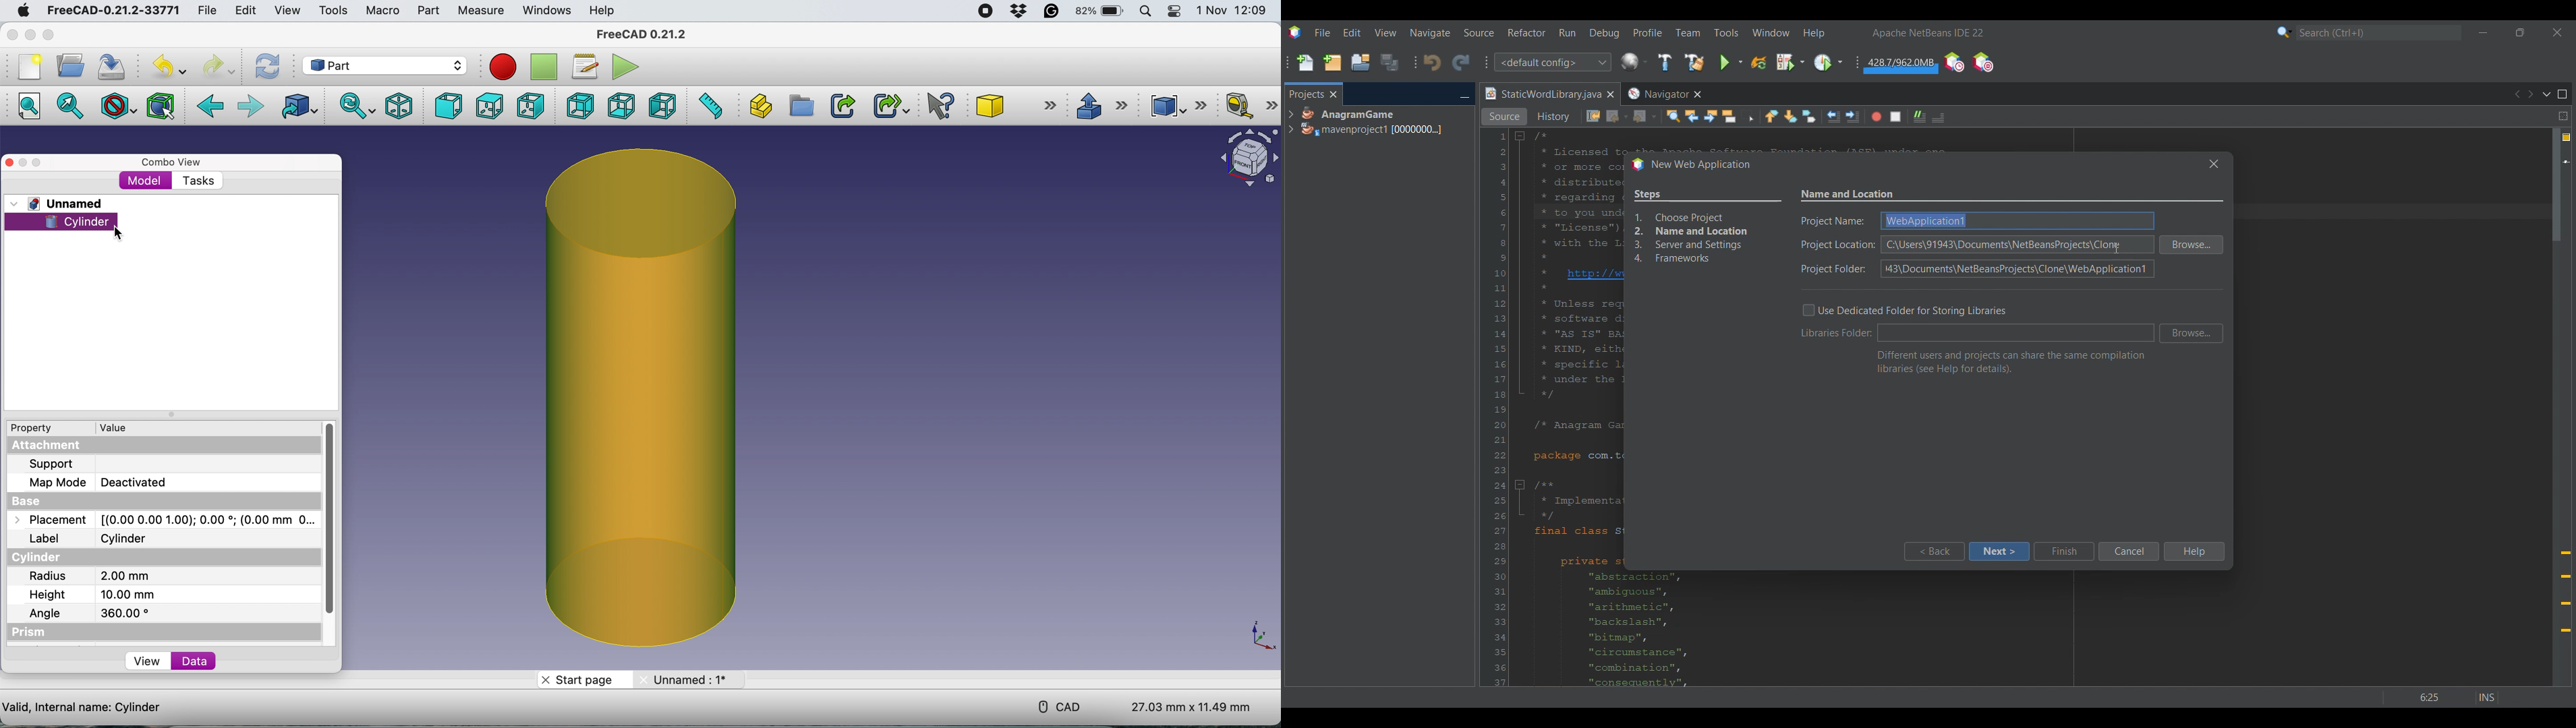 The width and height of the screenshot is (2576, 728). I want to click on map mode, so click(97, 482).